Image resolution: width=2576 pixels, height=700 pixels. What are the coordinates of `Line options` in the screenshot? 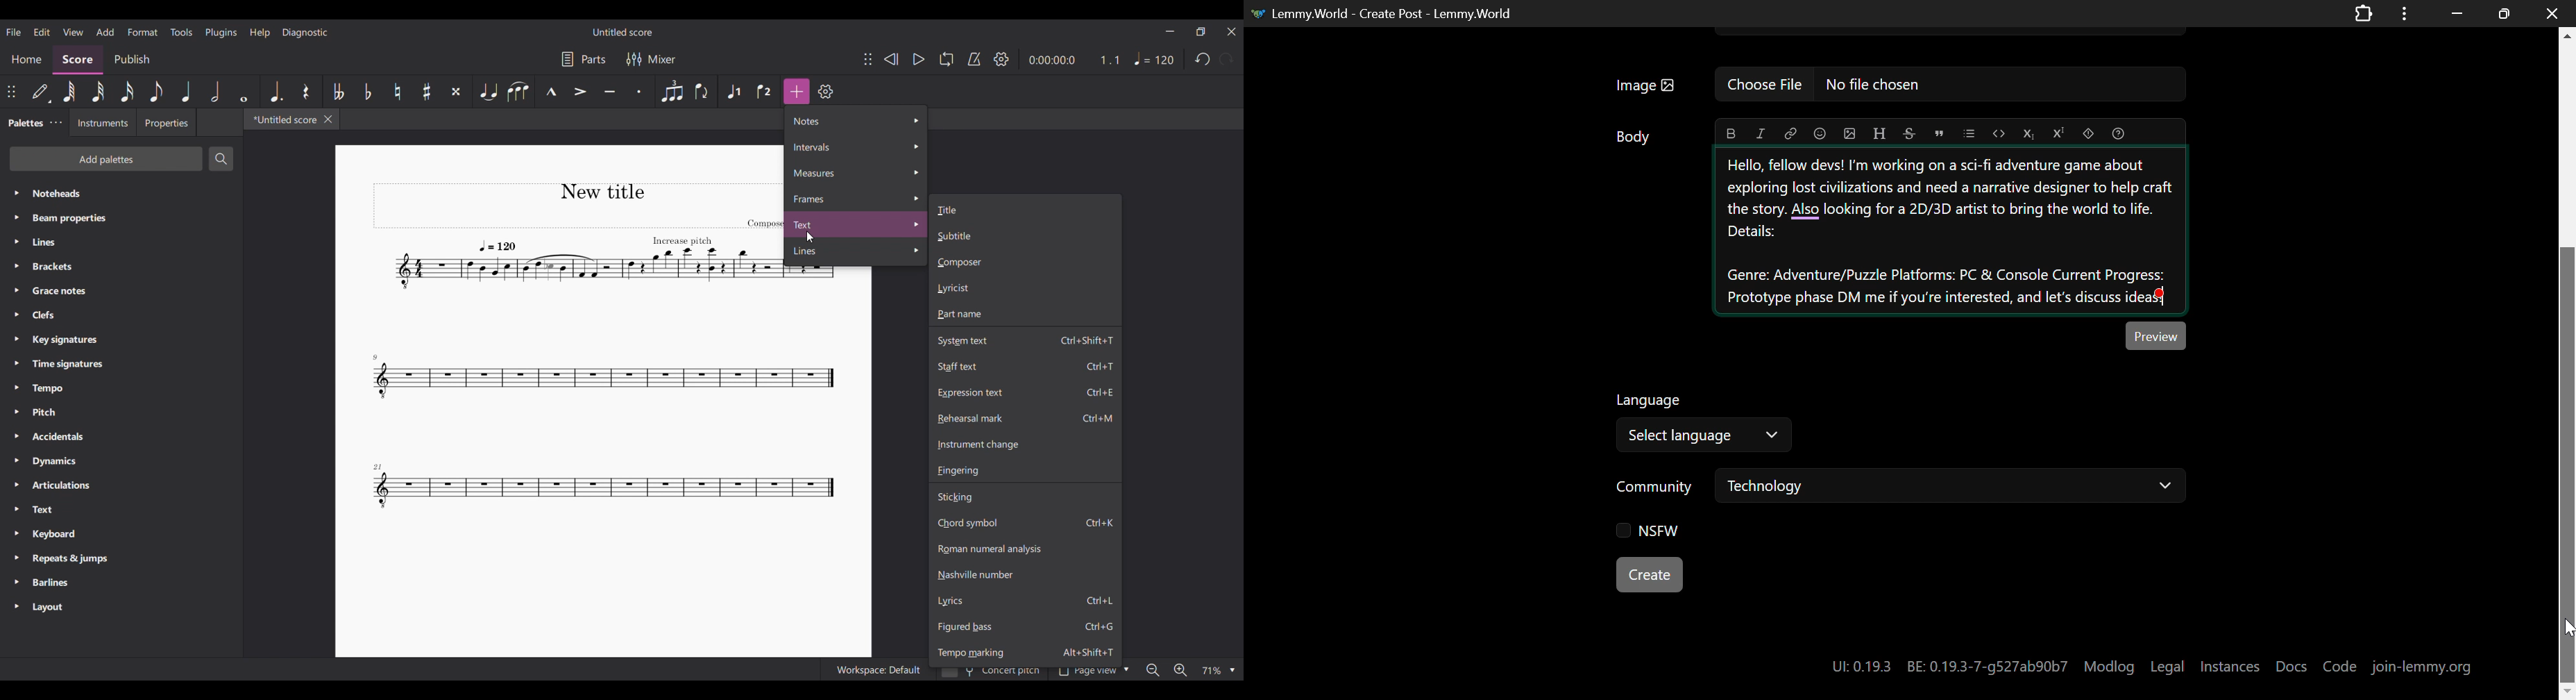 It's located at (856, 251).